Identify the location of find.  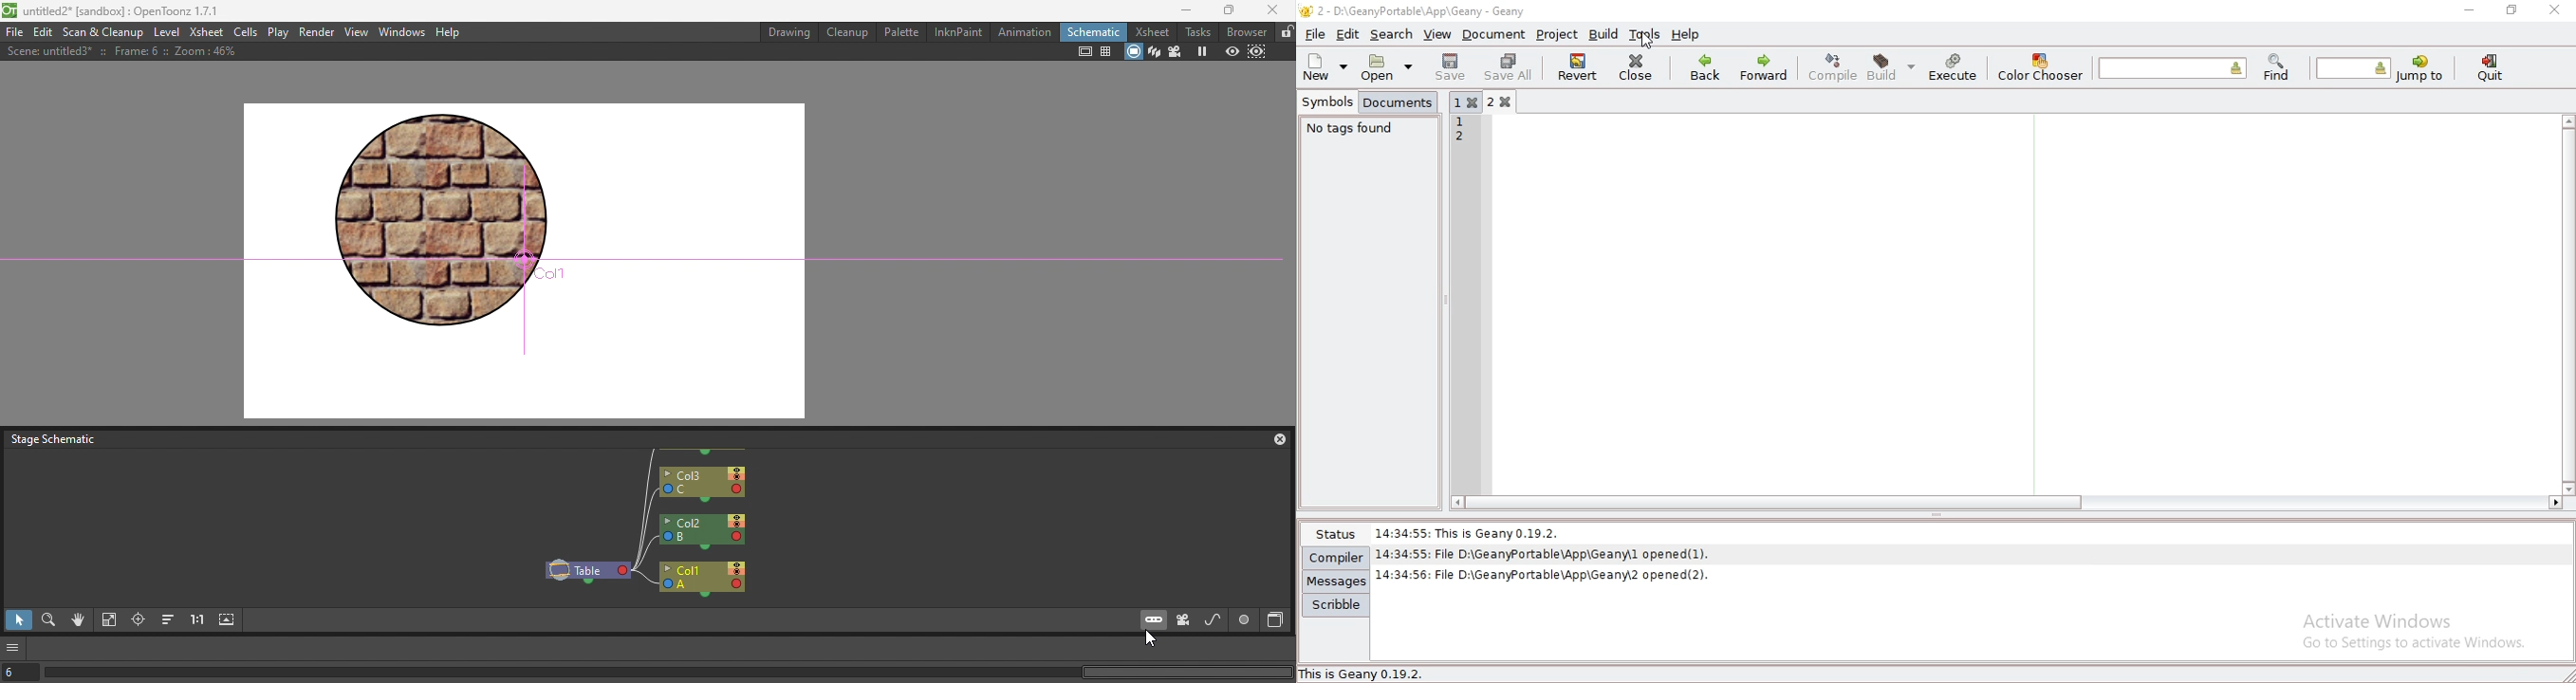
(2276, 68).